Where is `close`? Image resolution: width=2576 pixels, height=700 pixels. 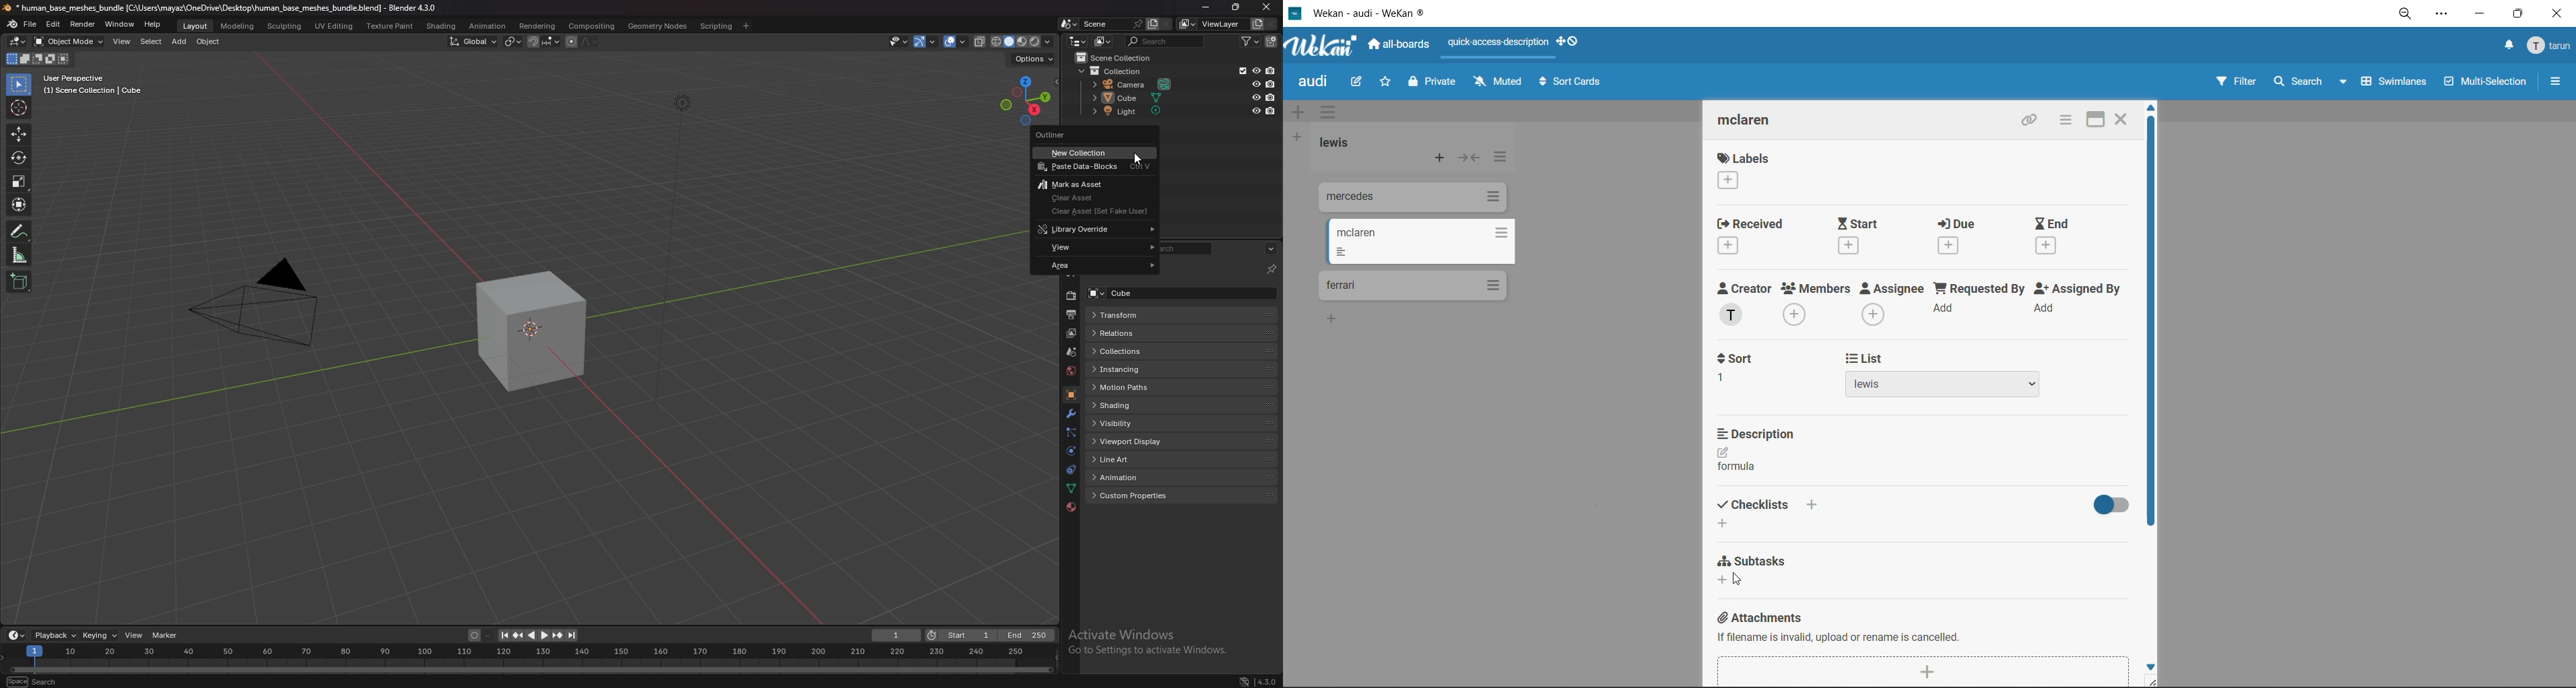 close is located at coordinates (2561, 13).